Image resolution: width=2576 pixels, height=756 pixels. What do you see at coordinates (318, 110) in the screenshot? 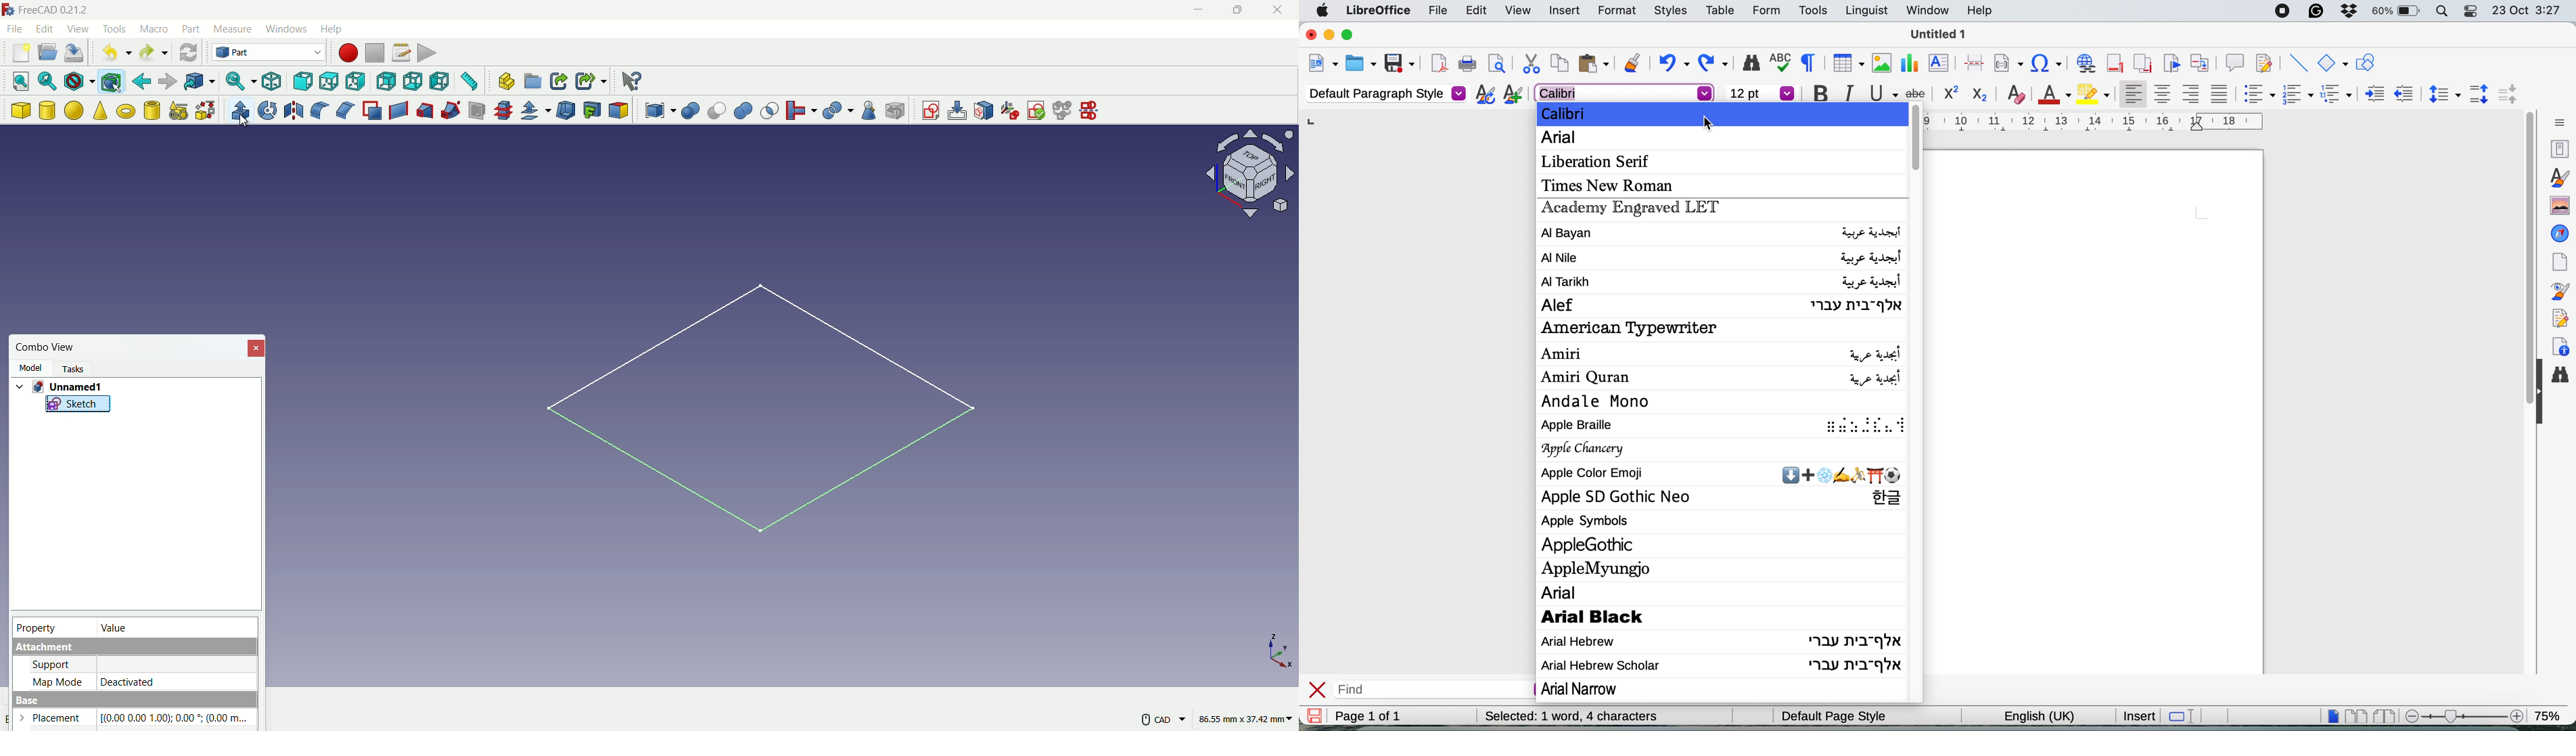
I see `fillet` at bounding box center [318, 110].